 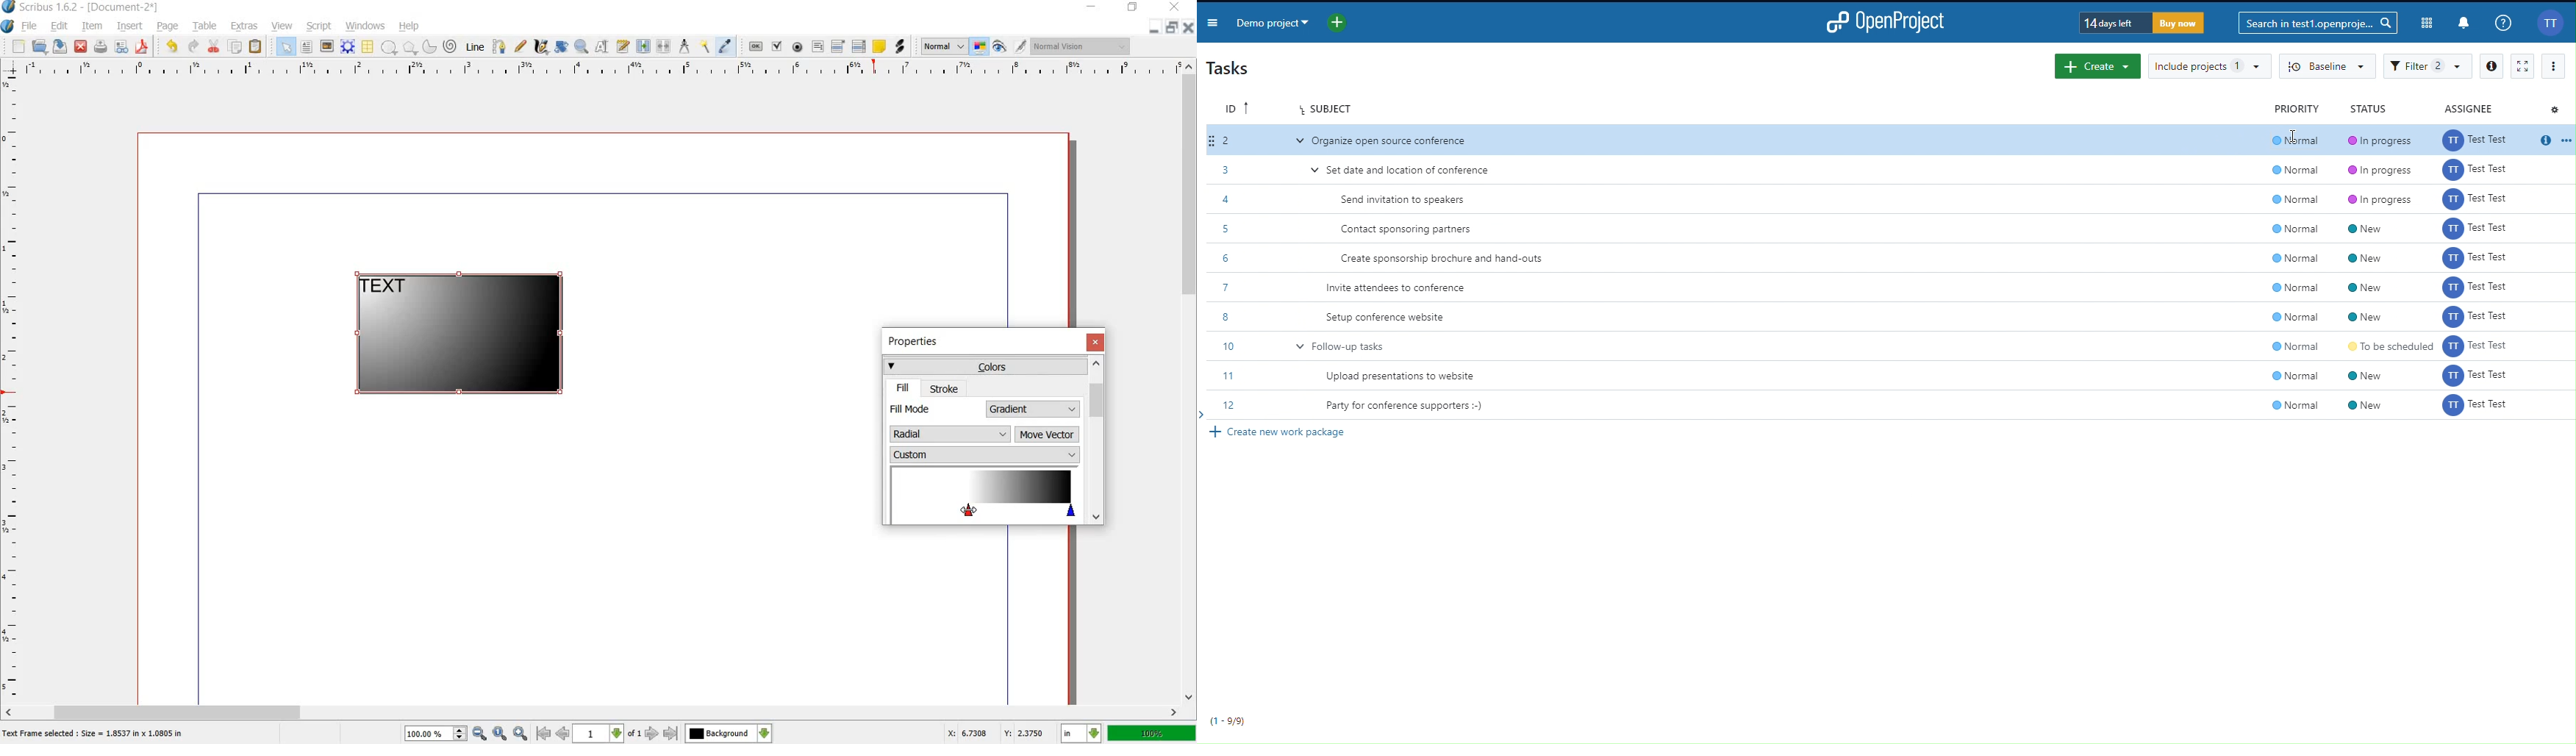 I want to click on custom, so click(x=984, y=455).